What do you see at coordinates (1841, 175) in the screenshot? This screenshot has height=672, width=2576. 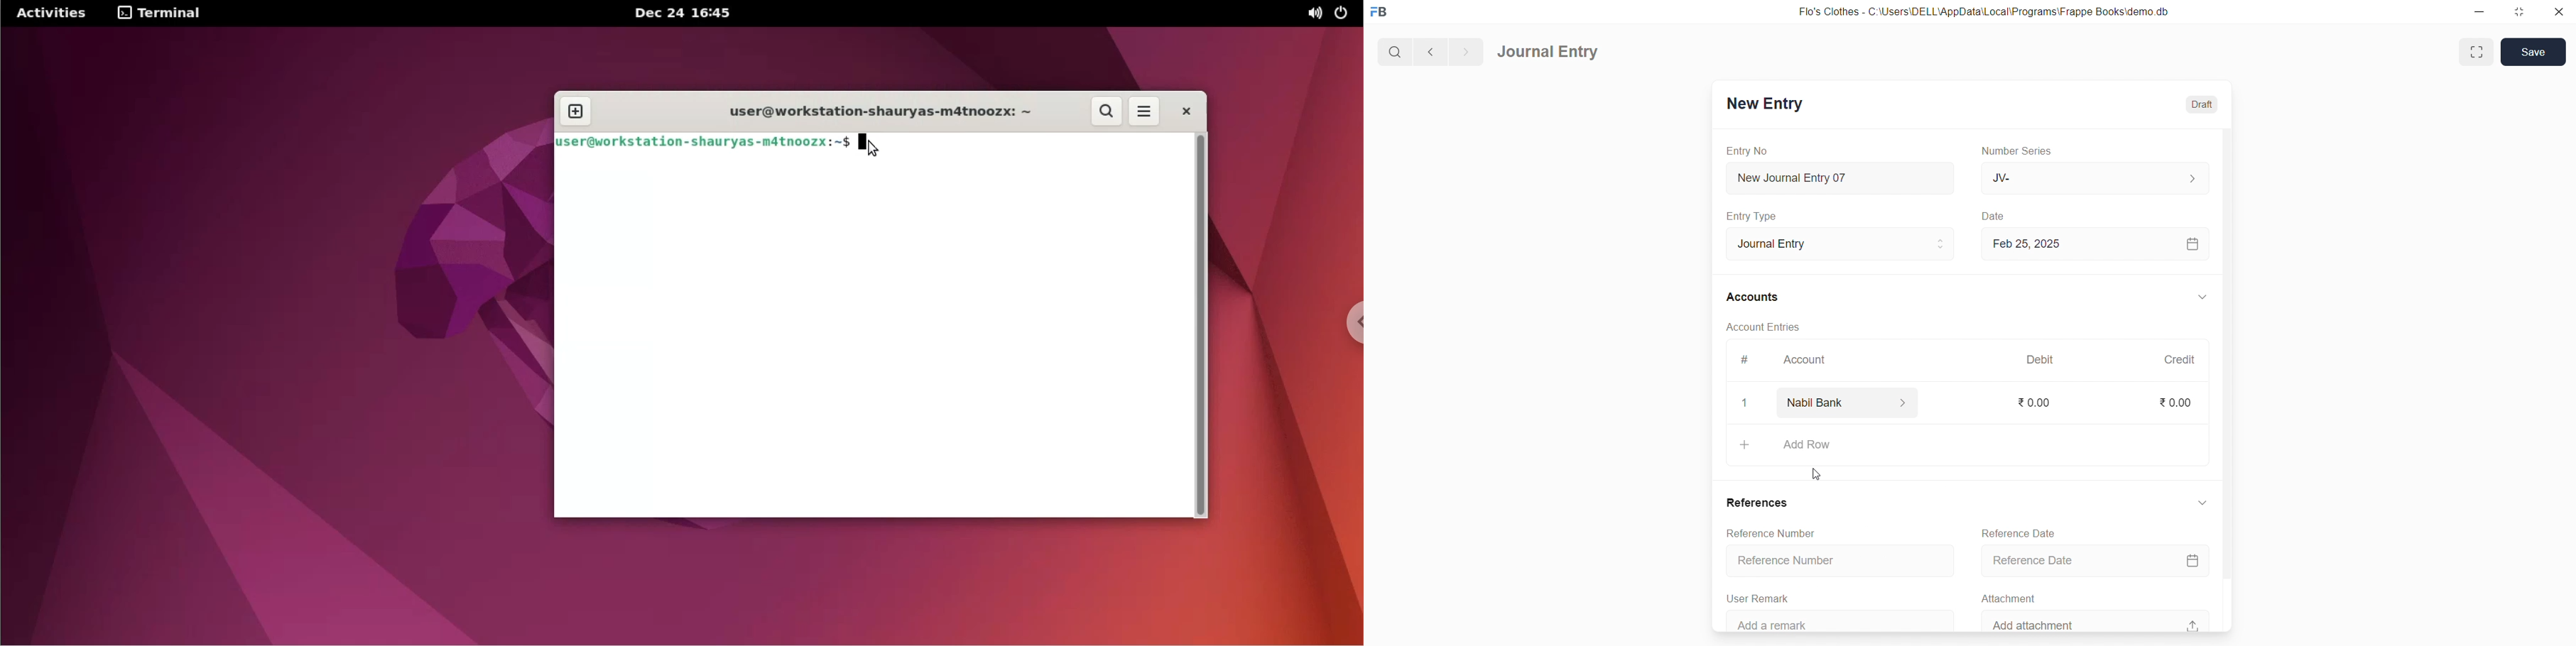 I see `New Journal Entry 07` at bounding box center [1841, 175].